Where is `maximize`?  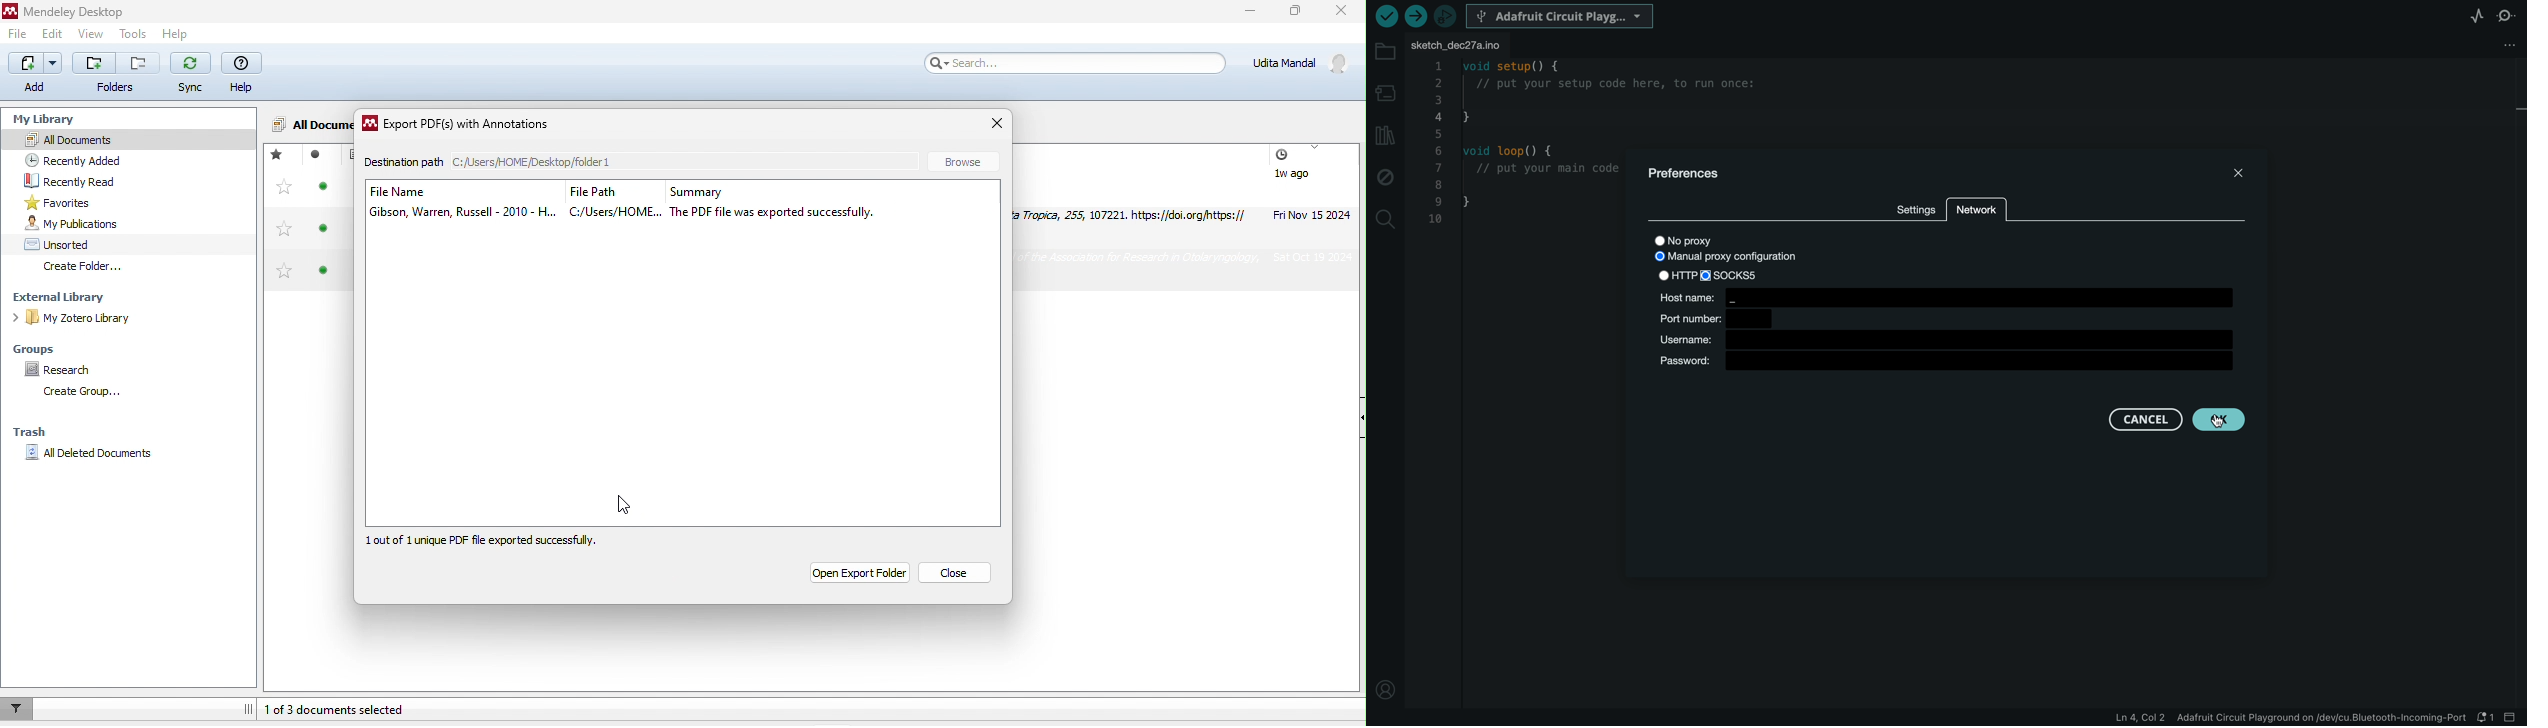
maximize is located at coordinates (1297, 10).